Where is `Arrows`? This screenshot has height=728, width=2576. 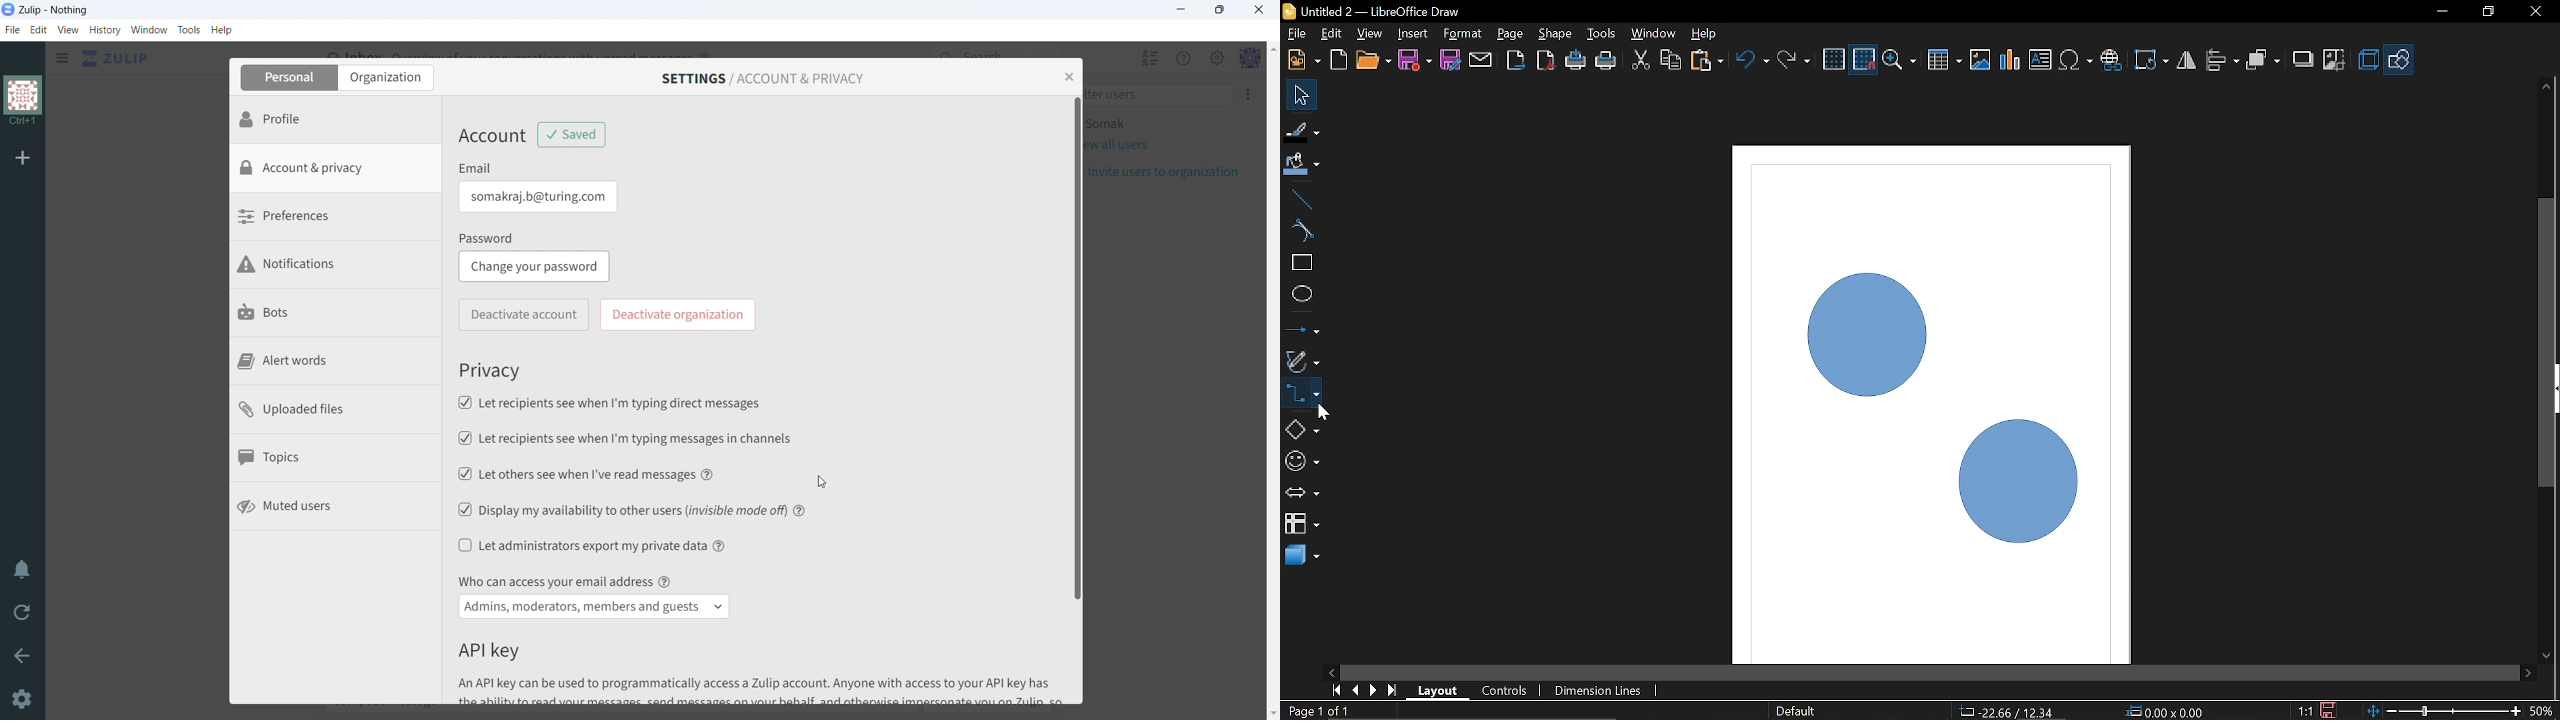 Arrows is located at coordinates (1302, 495).